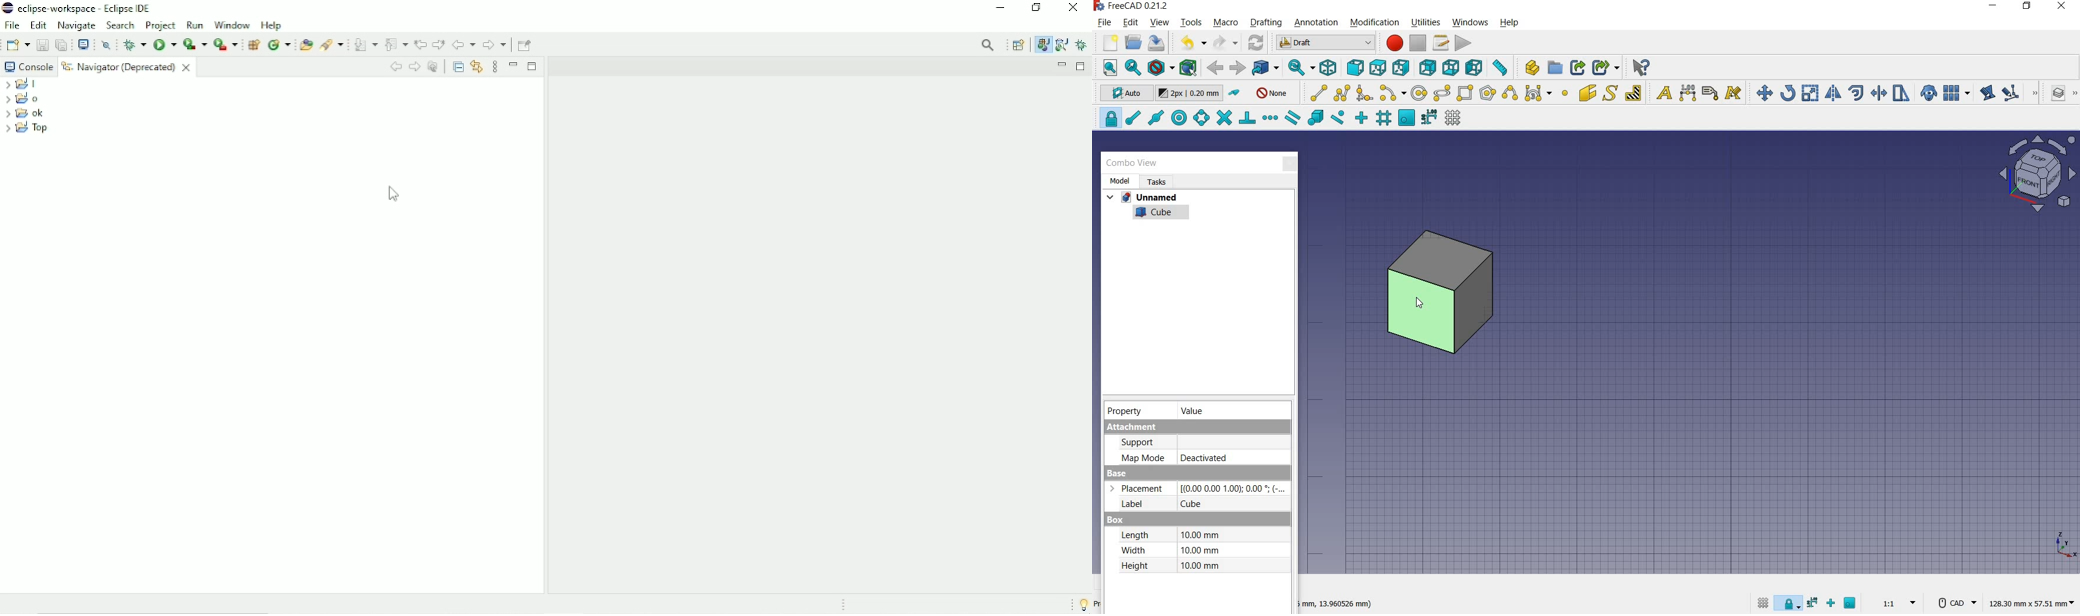 The image size is (2100, 616). I want to click on New java class, so click(279, 45).